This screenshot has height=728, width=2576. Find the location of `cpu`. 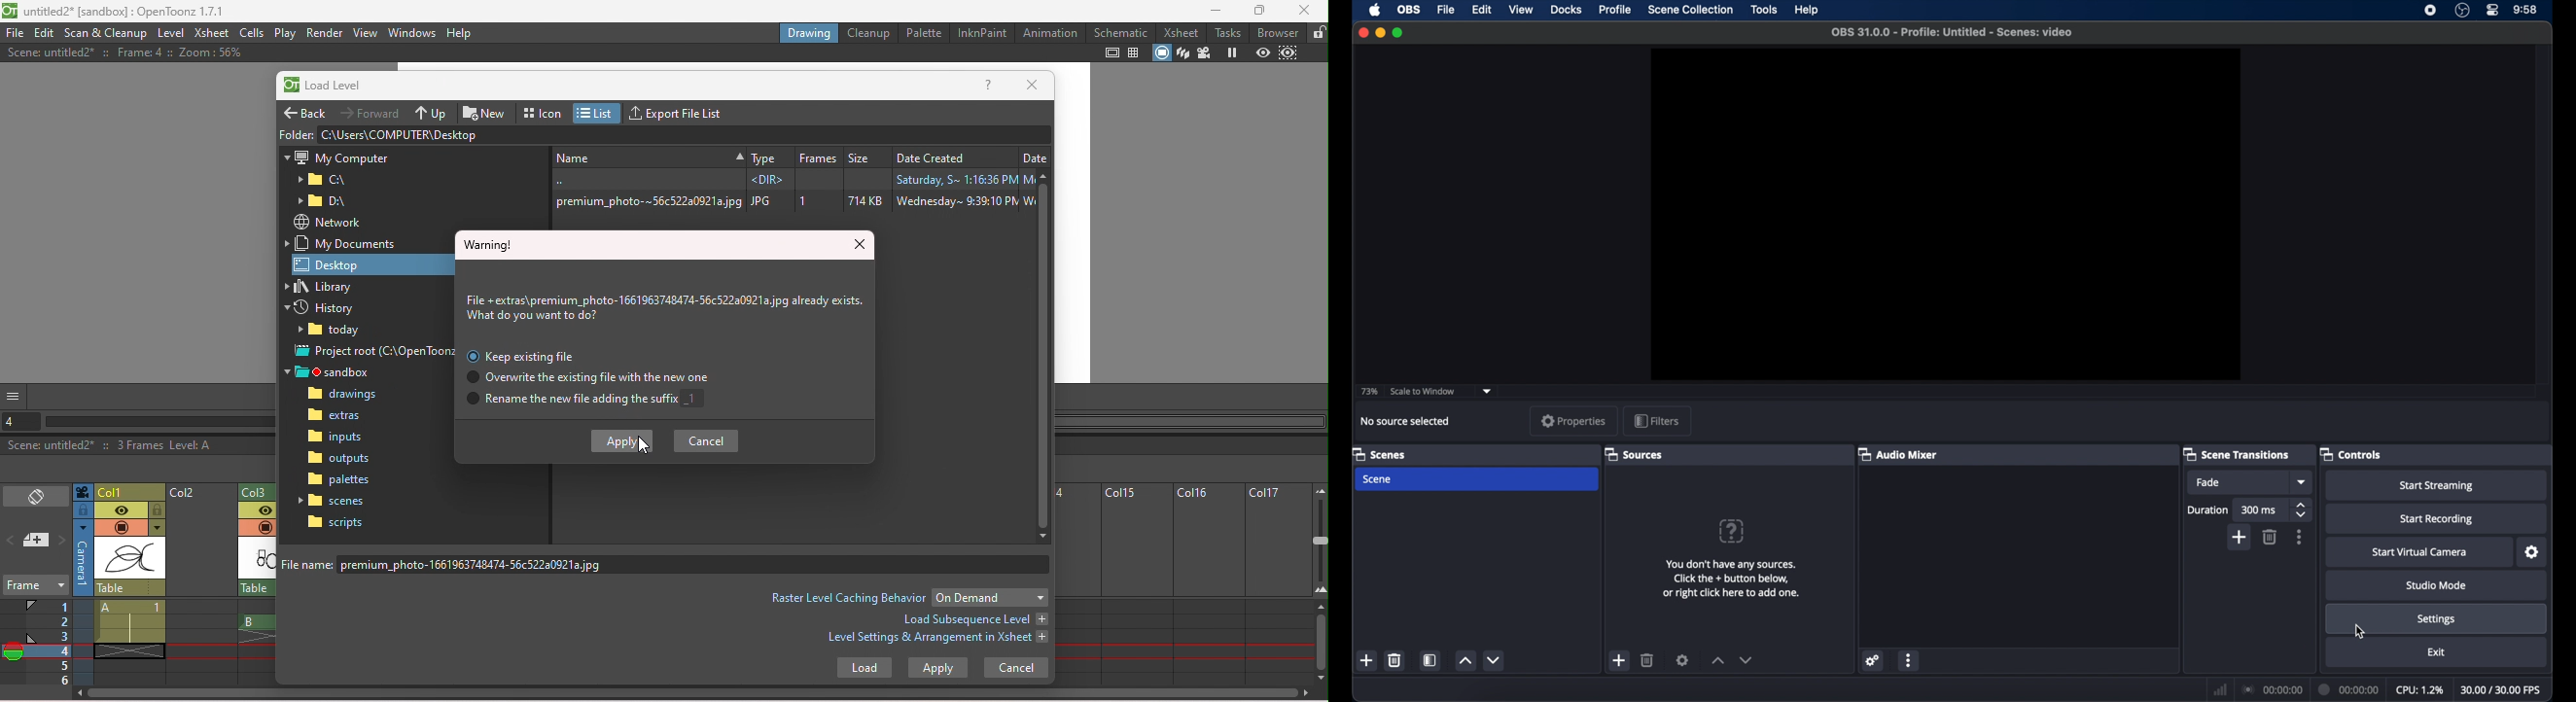

cpu is located at coordinates (2421, 690).